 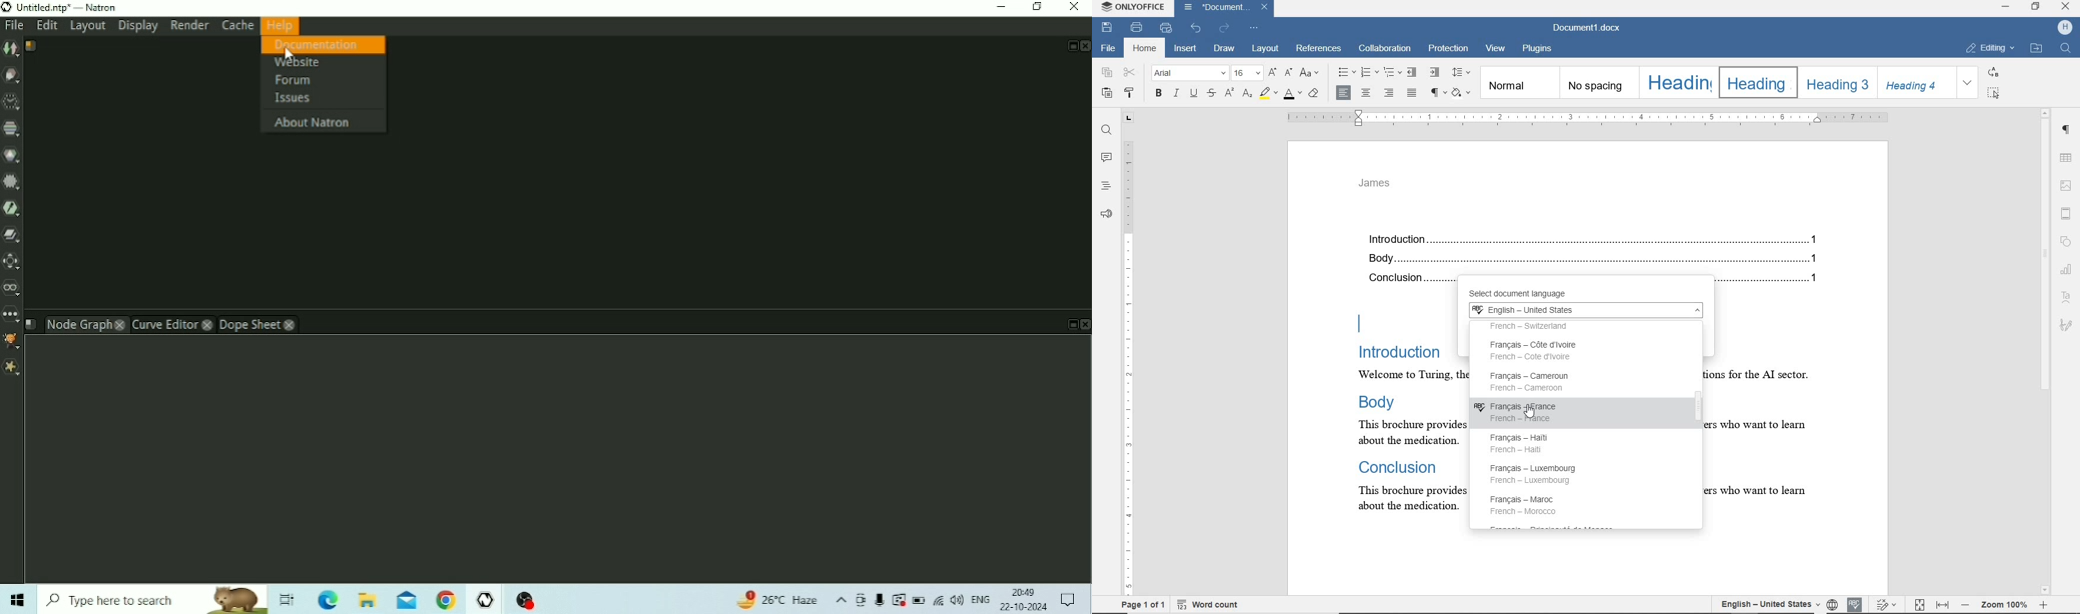 What do you see at coordinates (1158, 94) in the screenshot?
I see `bold` at bounding box center [1158, 94].